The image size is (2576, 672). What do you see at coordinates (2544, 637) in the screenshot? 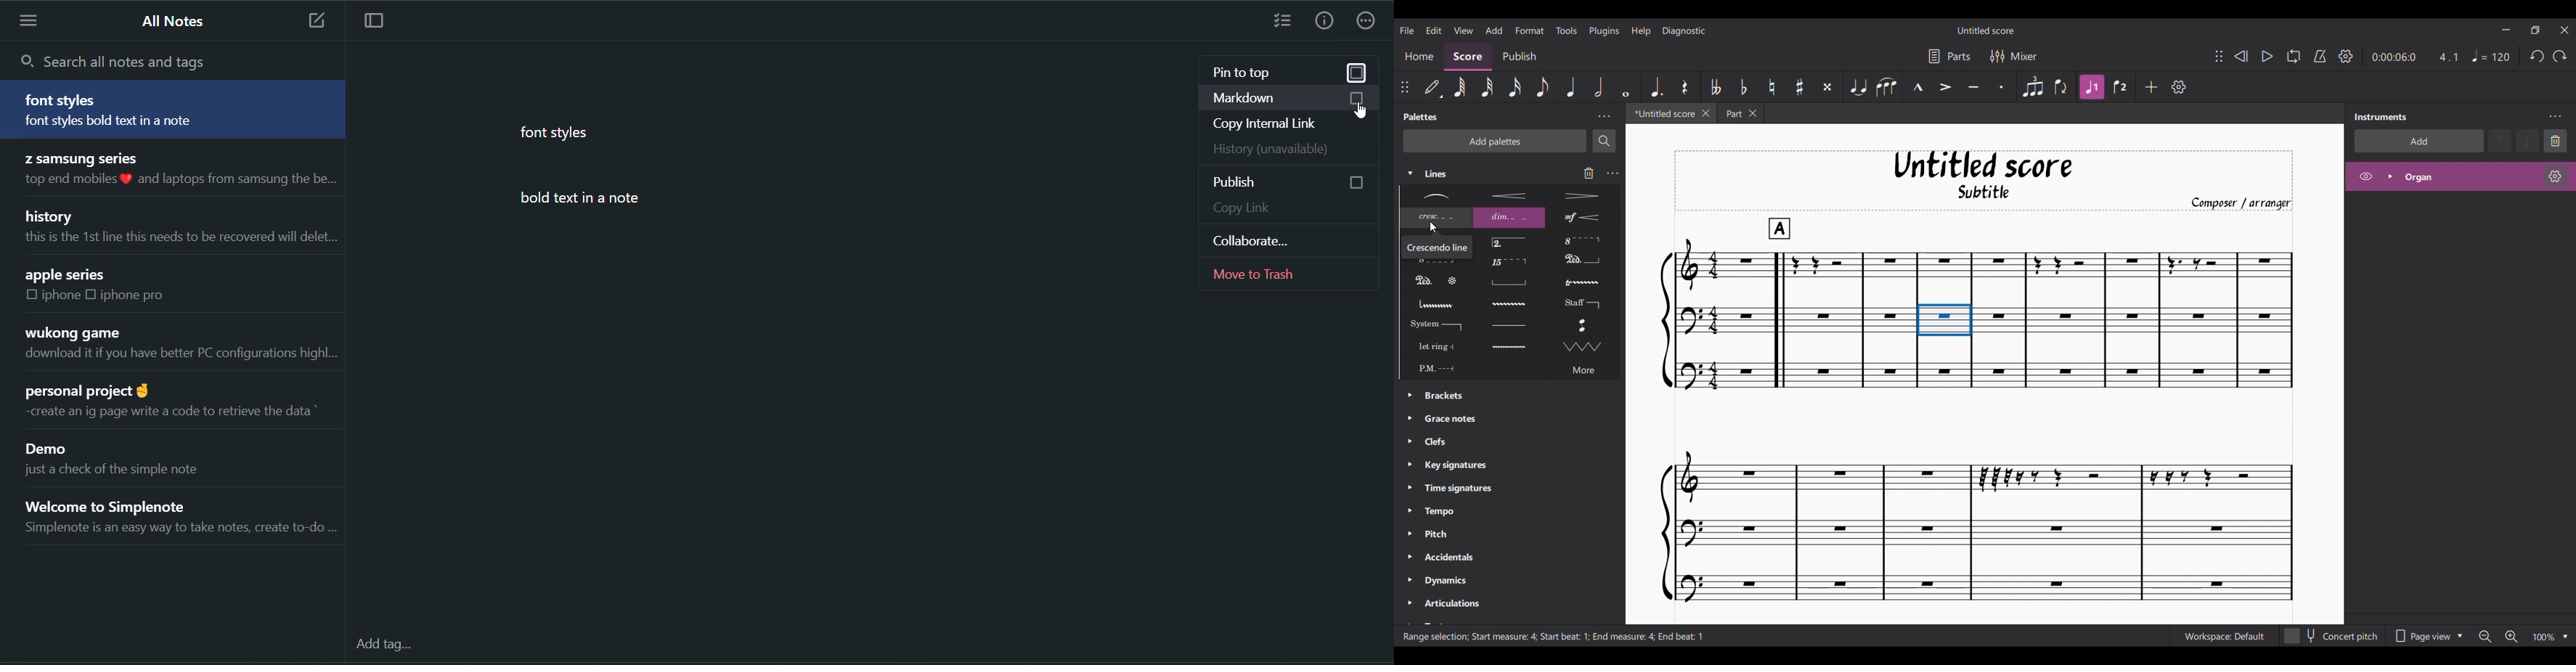
I see `Current zoom factor` at bounding box center [2544, 637].